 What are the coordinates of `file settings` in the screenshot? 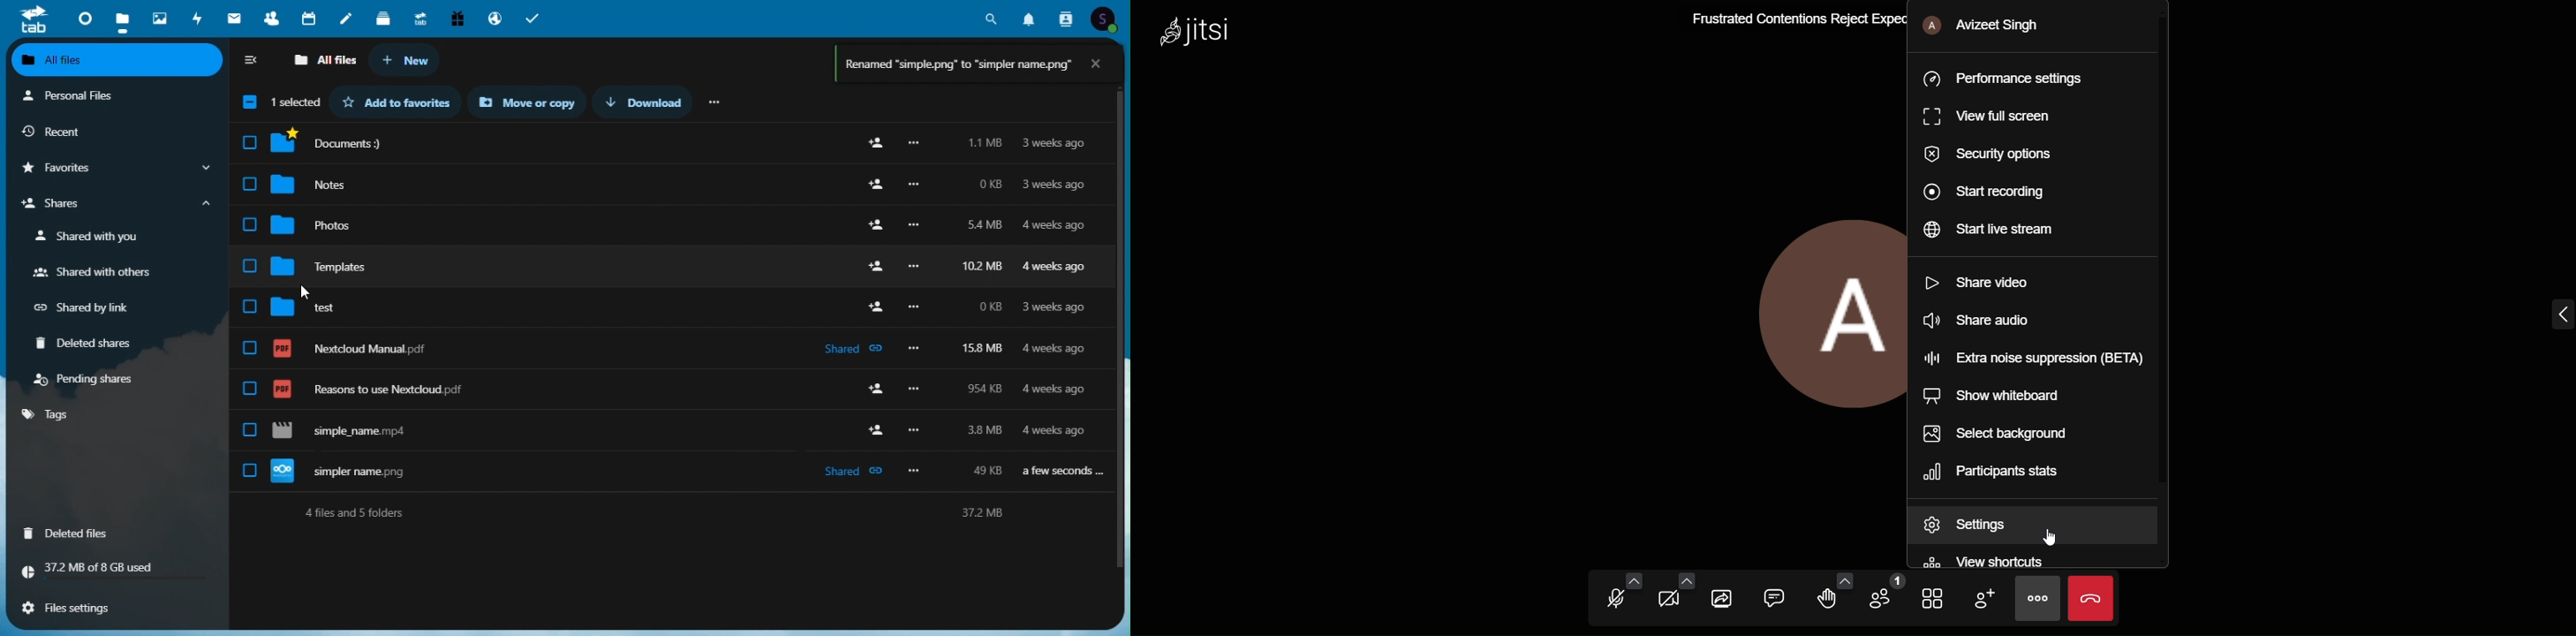 It's located at (111, 606).